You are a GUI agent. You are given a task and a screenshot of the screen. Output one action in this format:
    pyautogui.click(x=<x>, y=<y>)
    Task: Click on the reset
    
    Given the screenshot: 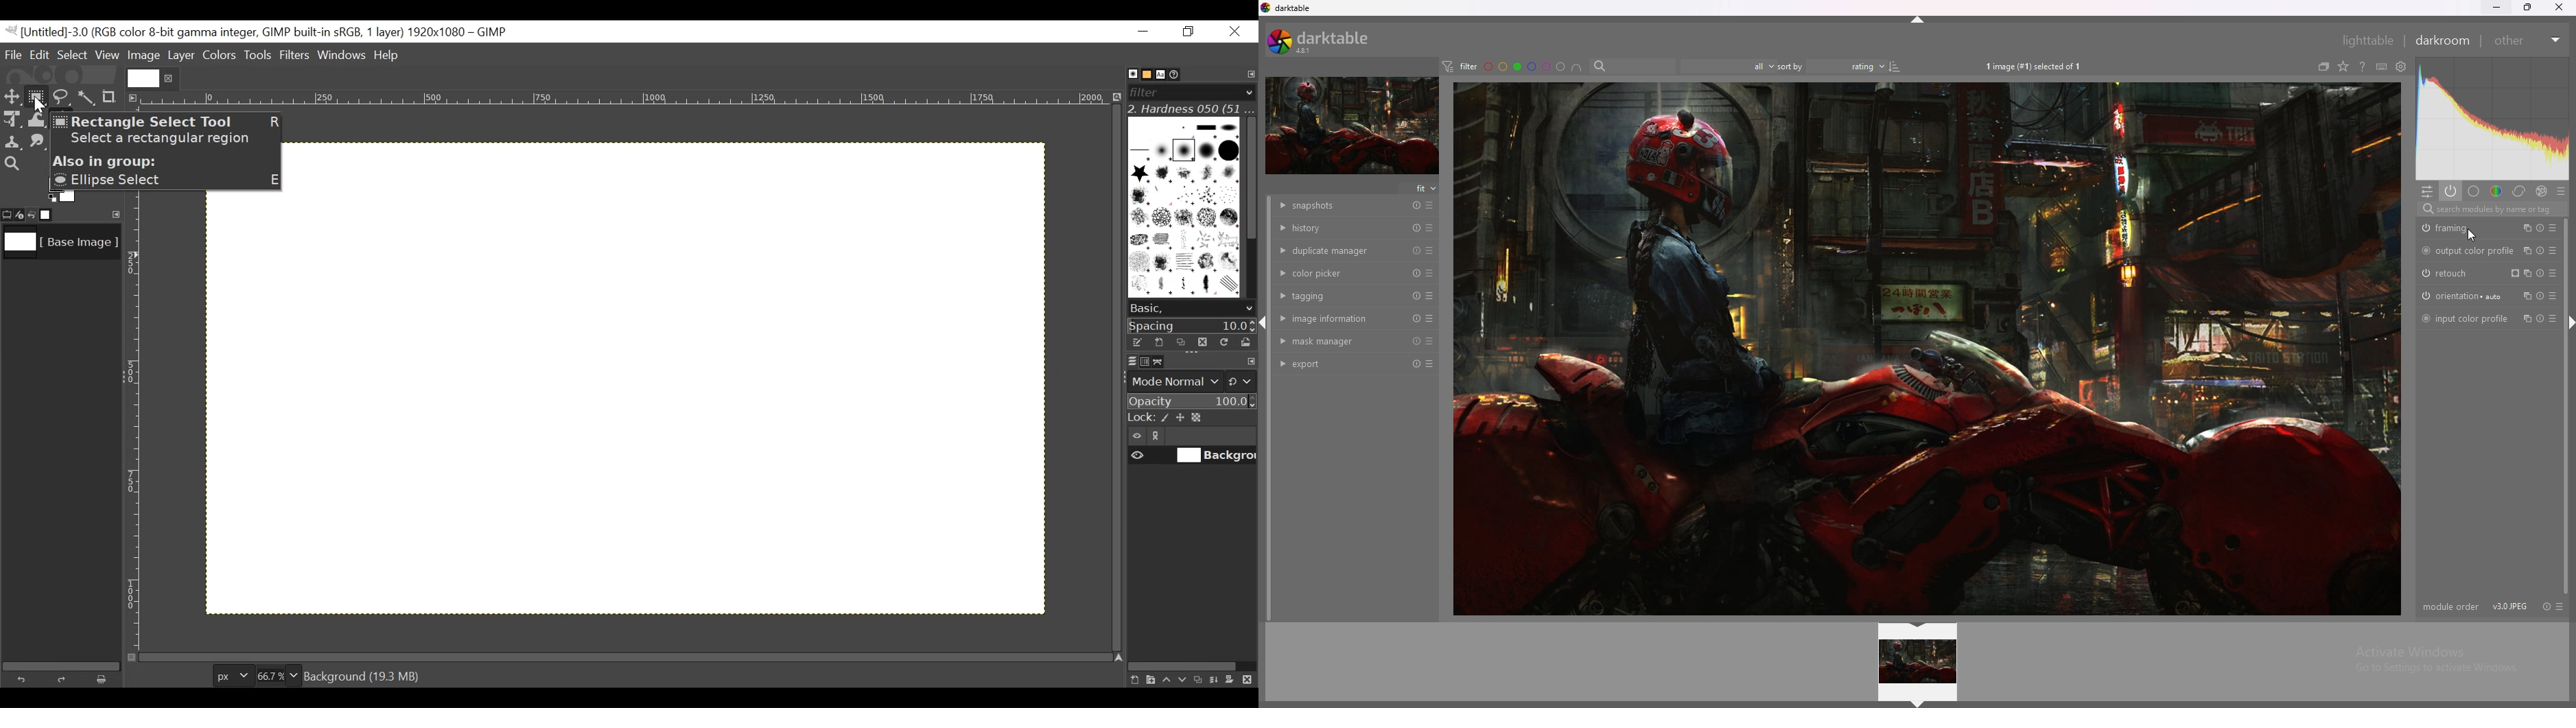 What is the action you would take?
    pyautogui.click(x=2540, y=230)
    